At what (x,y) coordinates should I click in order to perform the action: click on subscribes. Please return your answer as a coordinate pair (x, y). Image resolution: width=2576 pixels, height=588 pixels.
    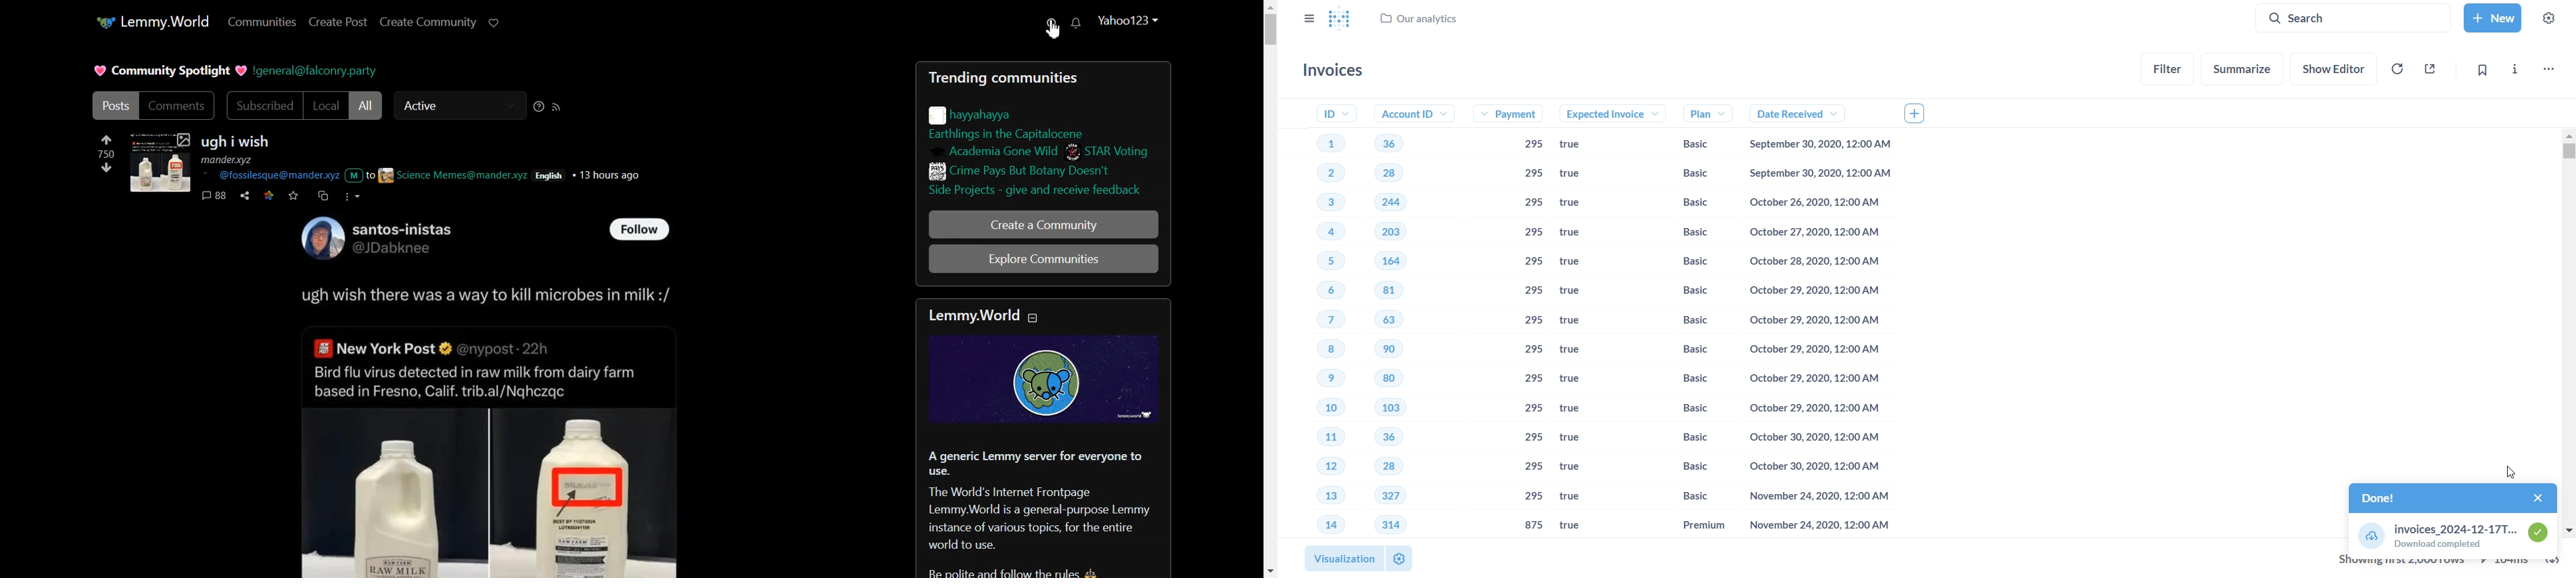
    Looking at the image, I should click on (260, 105).